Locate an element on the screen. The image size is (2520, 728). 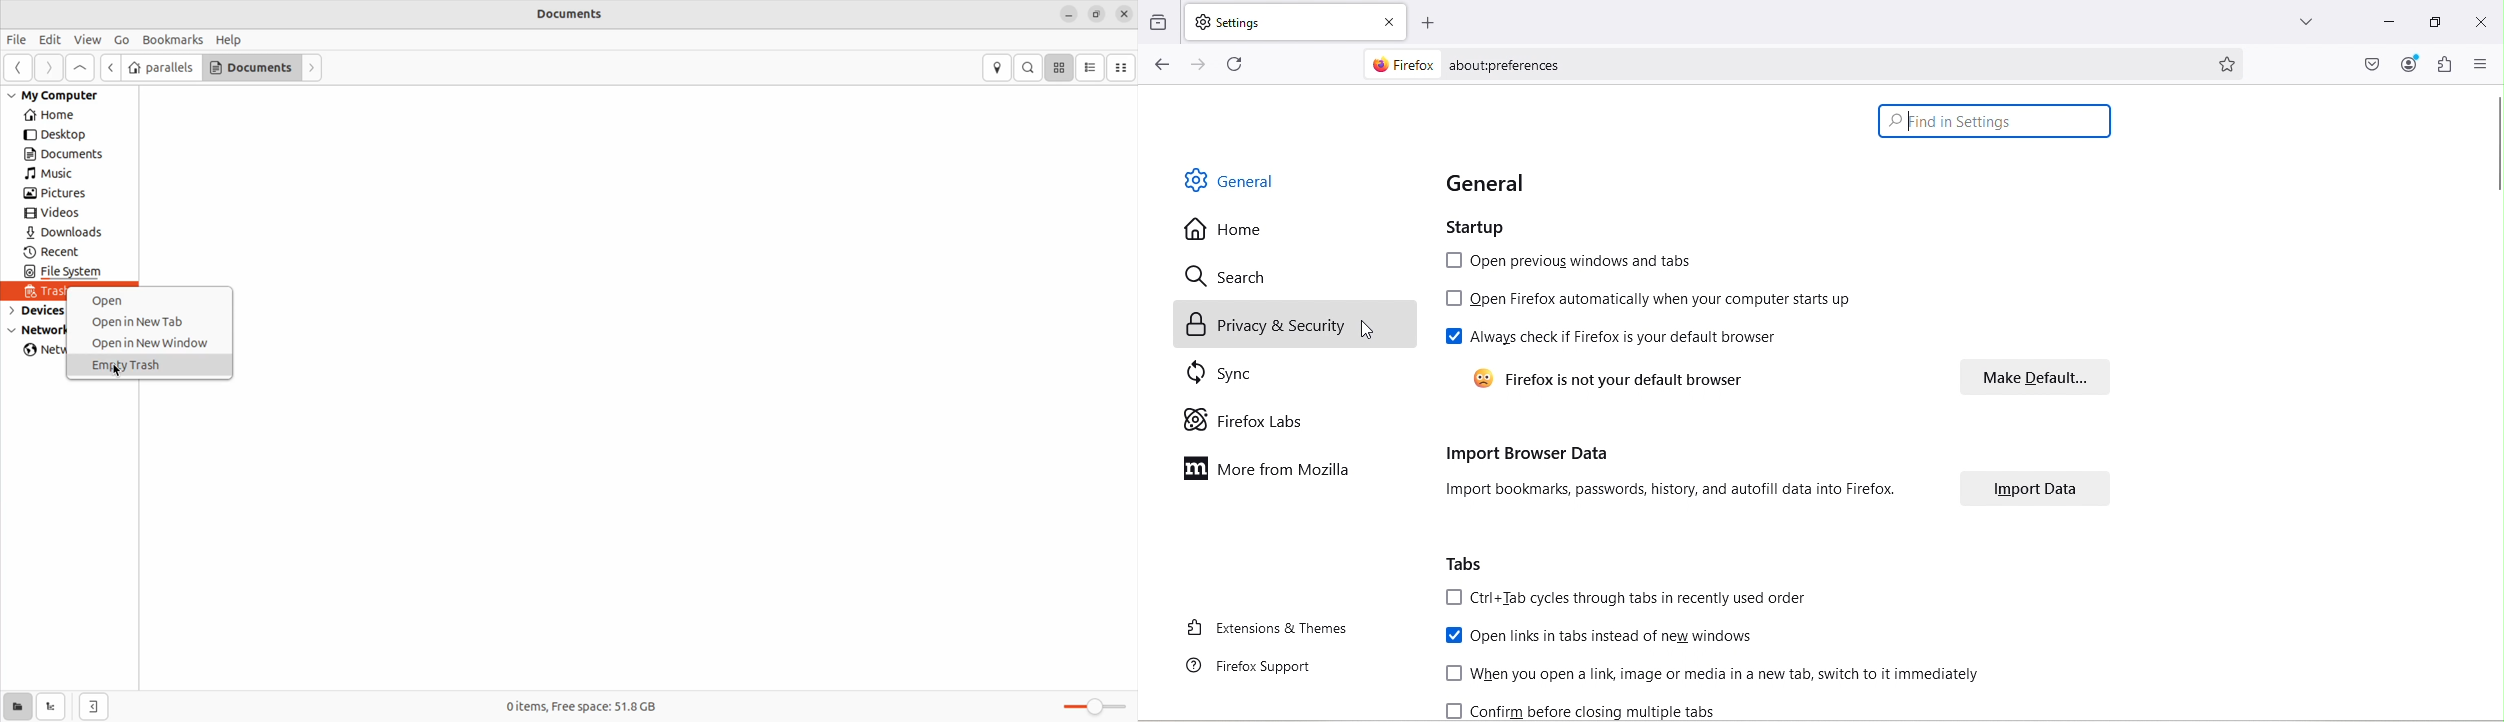
0 items free space 51.8 Gb is located at coordinates (578, 704).